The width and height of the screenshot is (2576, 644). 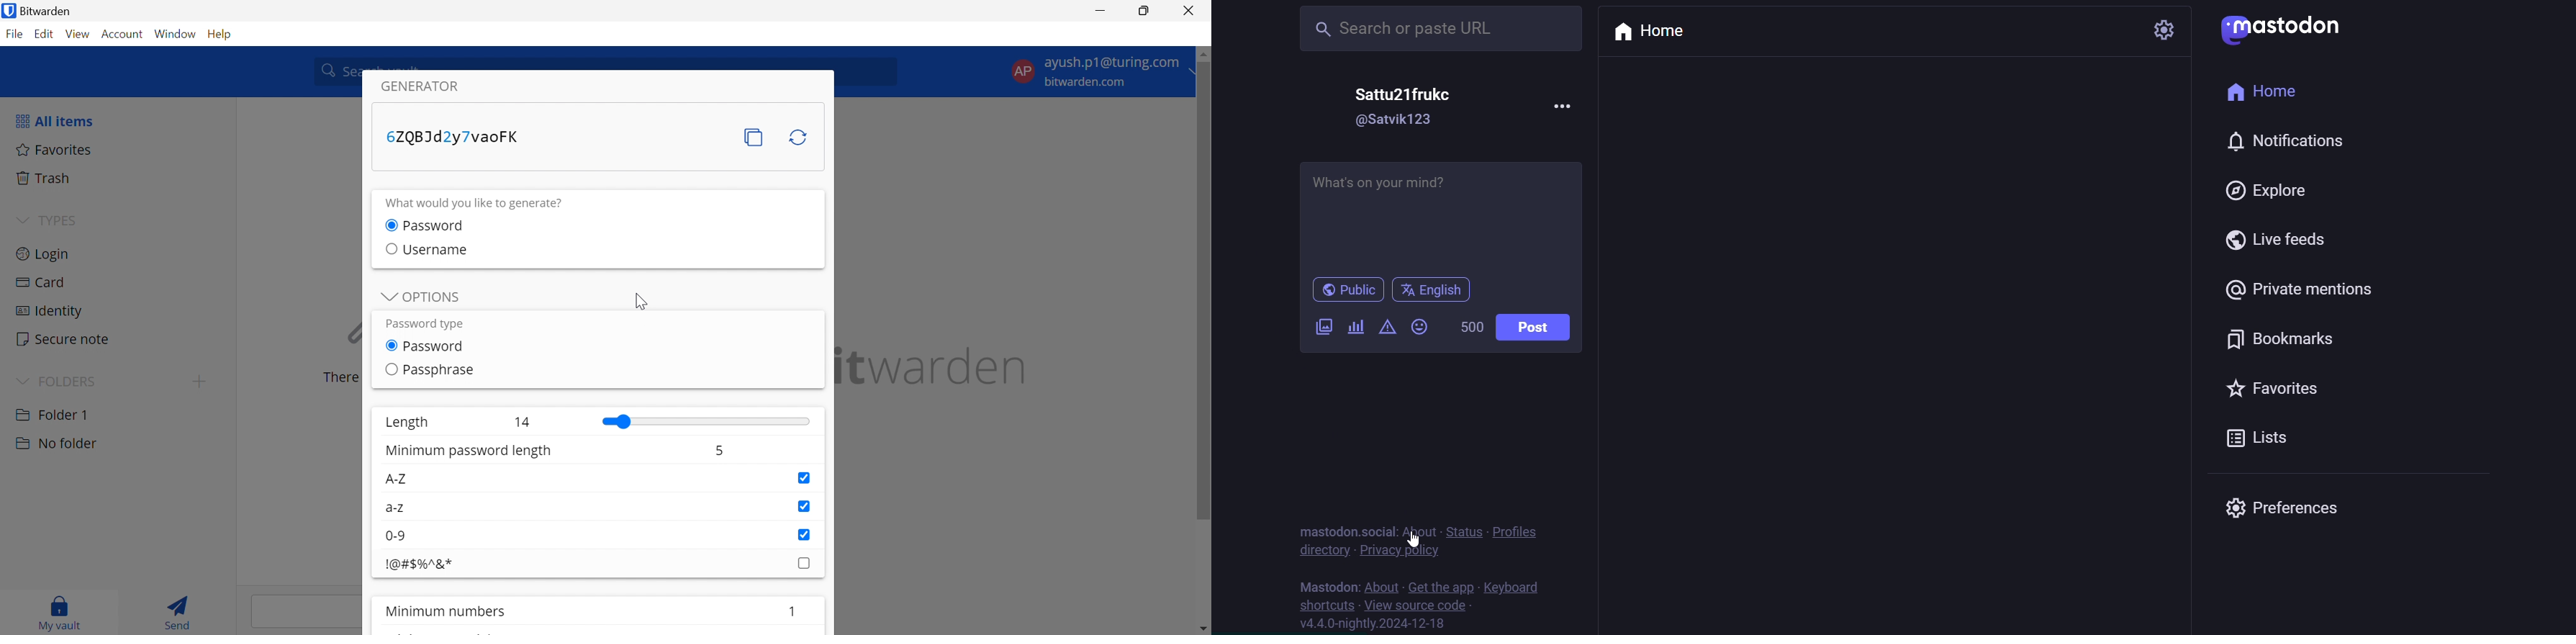 What do you see at coordinates (804, 506) in the screenshot?
I see `Checkbox` at bounding box center [804, 506].